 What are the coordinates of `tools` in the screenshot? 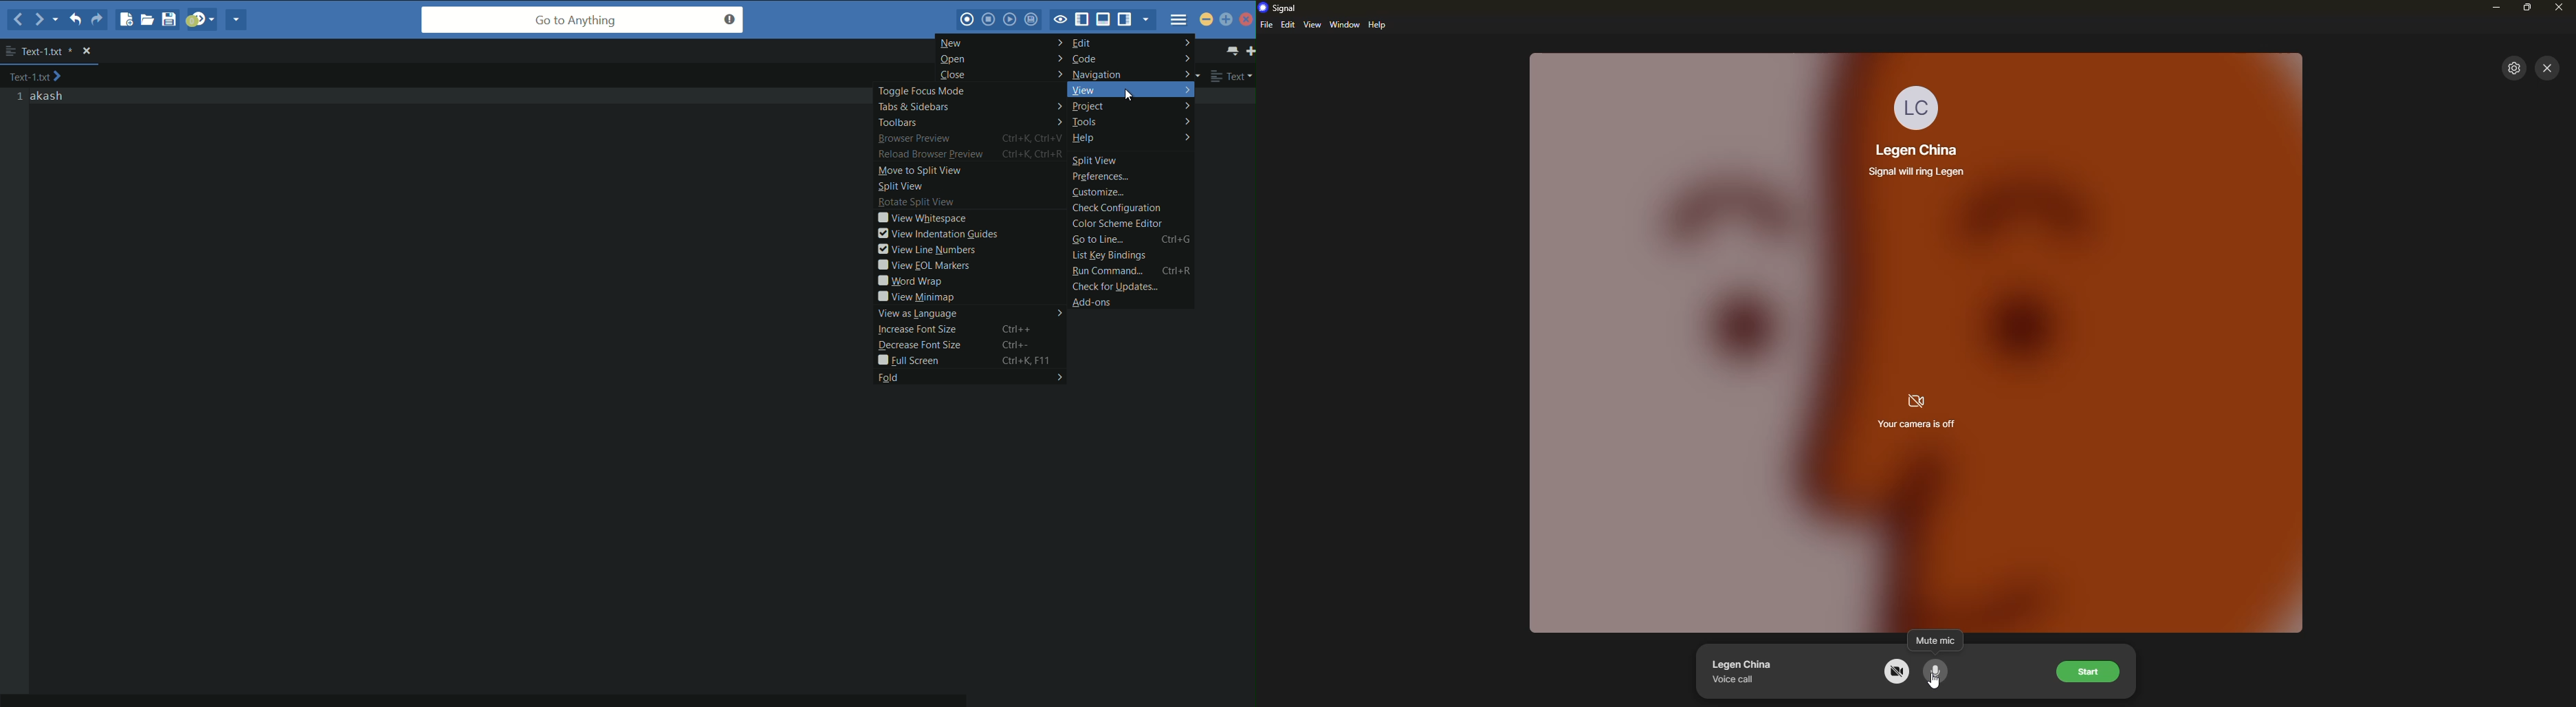 It's located at (1133, 123).